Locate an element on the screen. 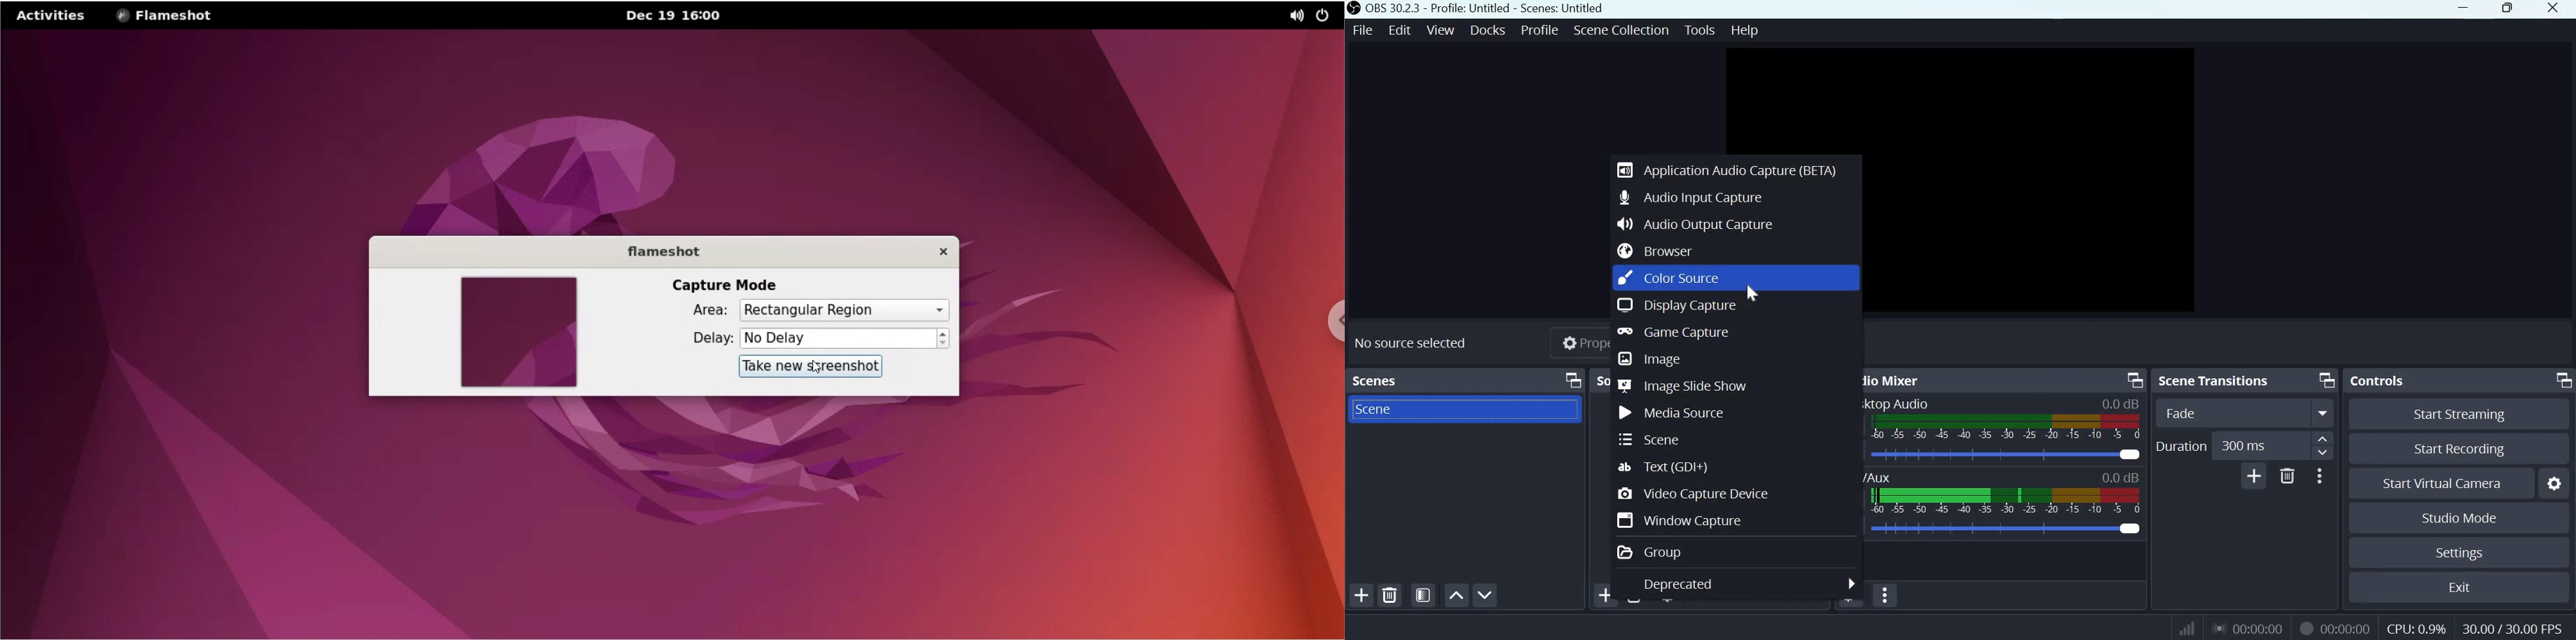 The image size is (2576, 644). Duration Input is located at coordinates (2273, 446).